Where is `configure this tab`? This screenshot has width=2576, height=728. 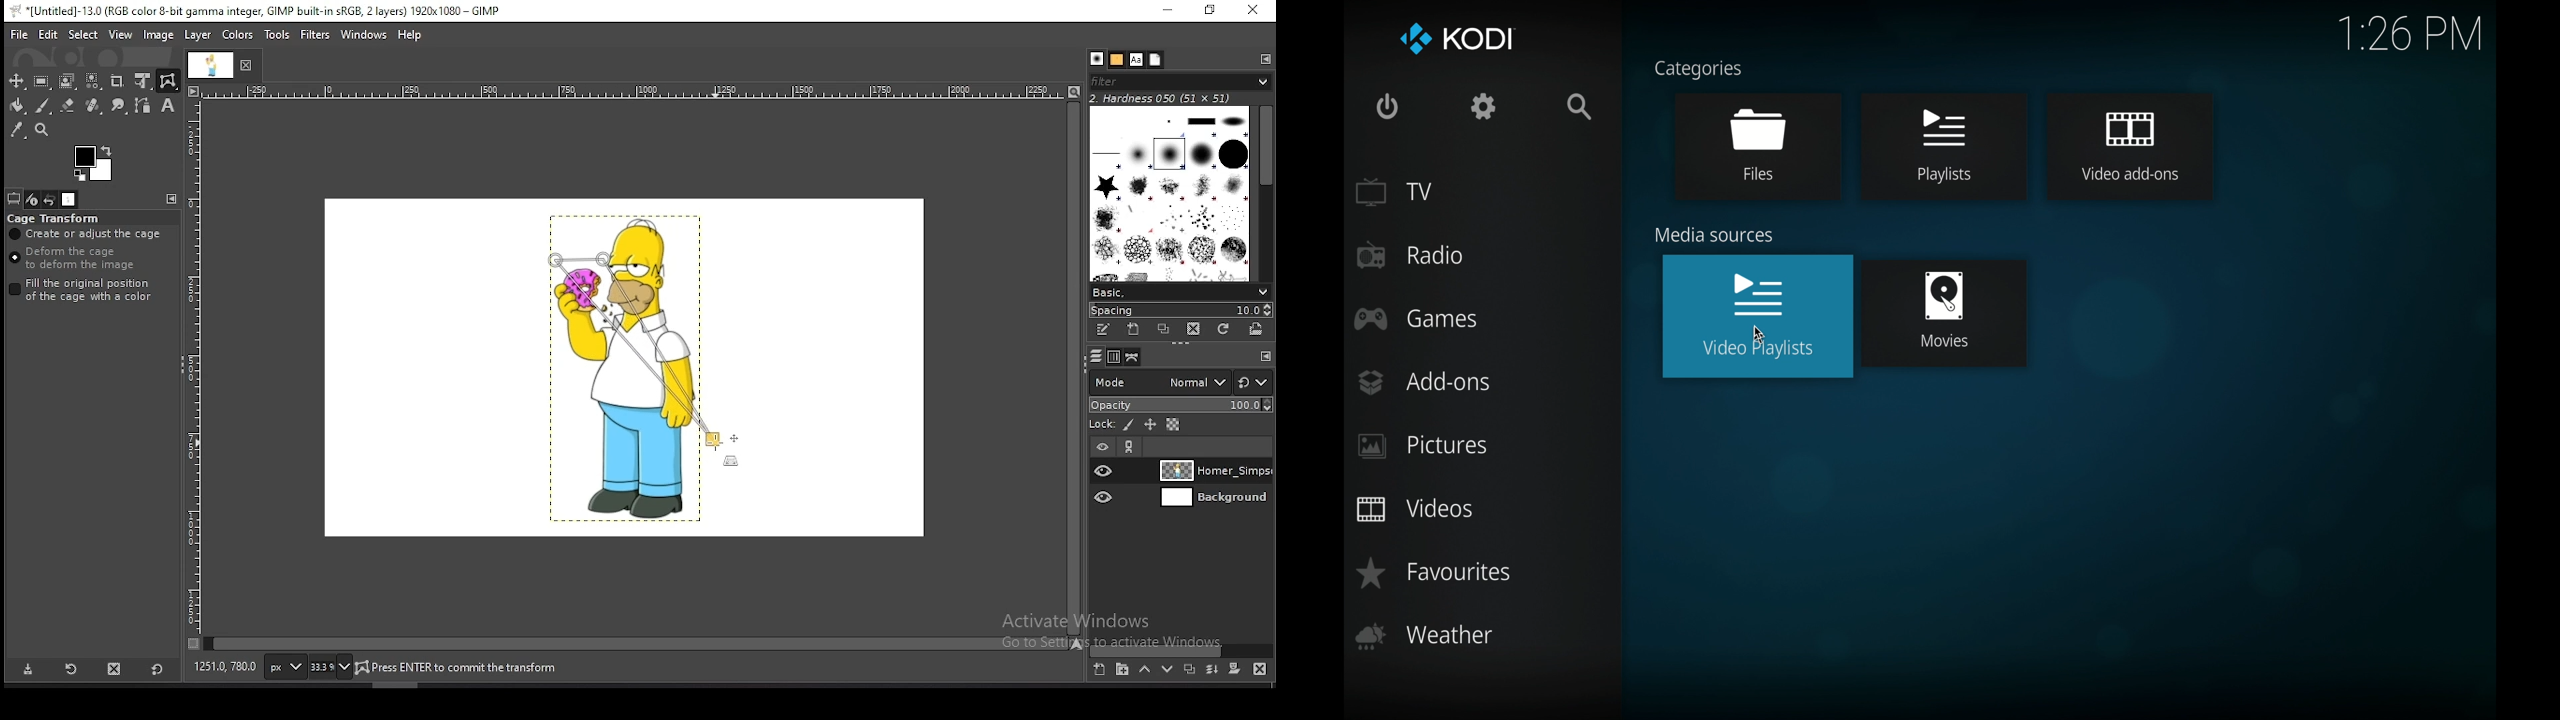
configure this tab is located at coordinates (1266, 356).